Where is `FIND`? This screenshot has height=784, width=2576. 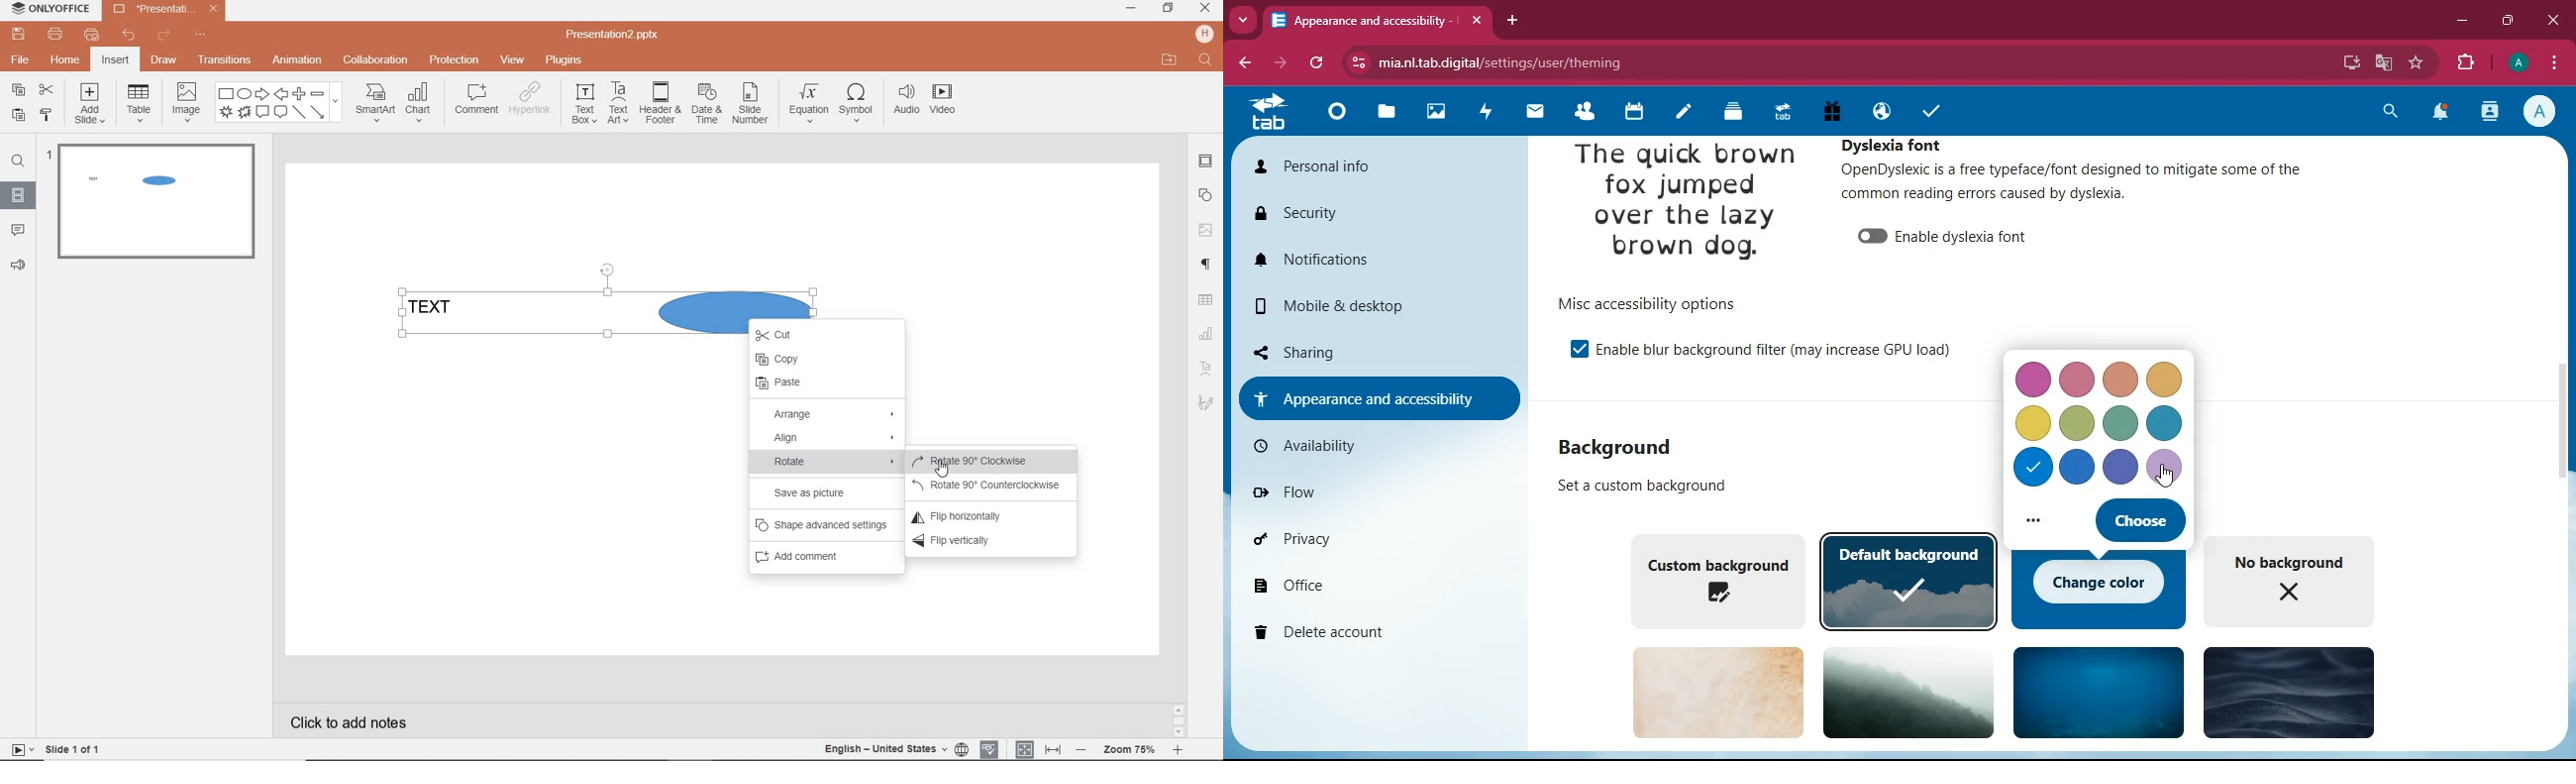 FIND is located at coordinates (1208, 61).